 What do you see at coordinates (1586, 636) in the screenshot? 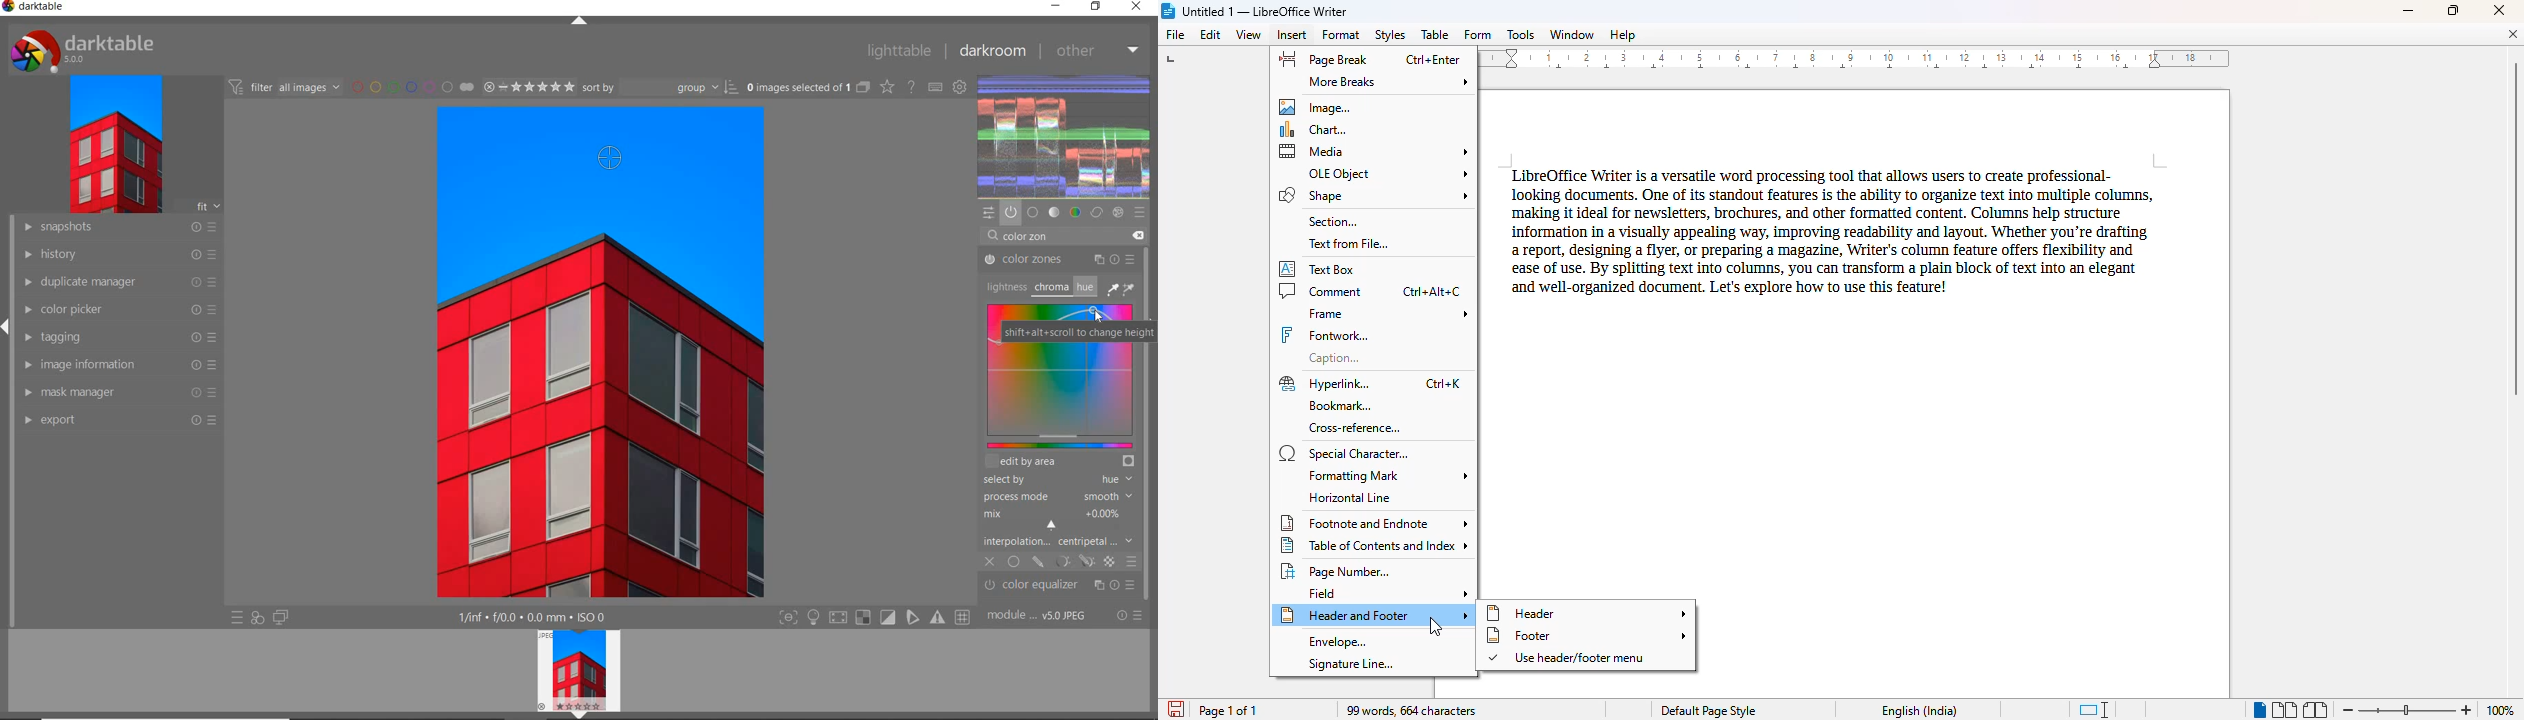
I see `footer` at bounding box center [1586, 636].